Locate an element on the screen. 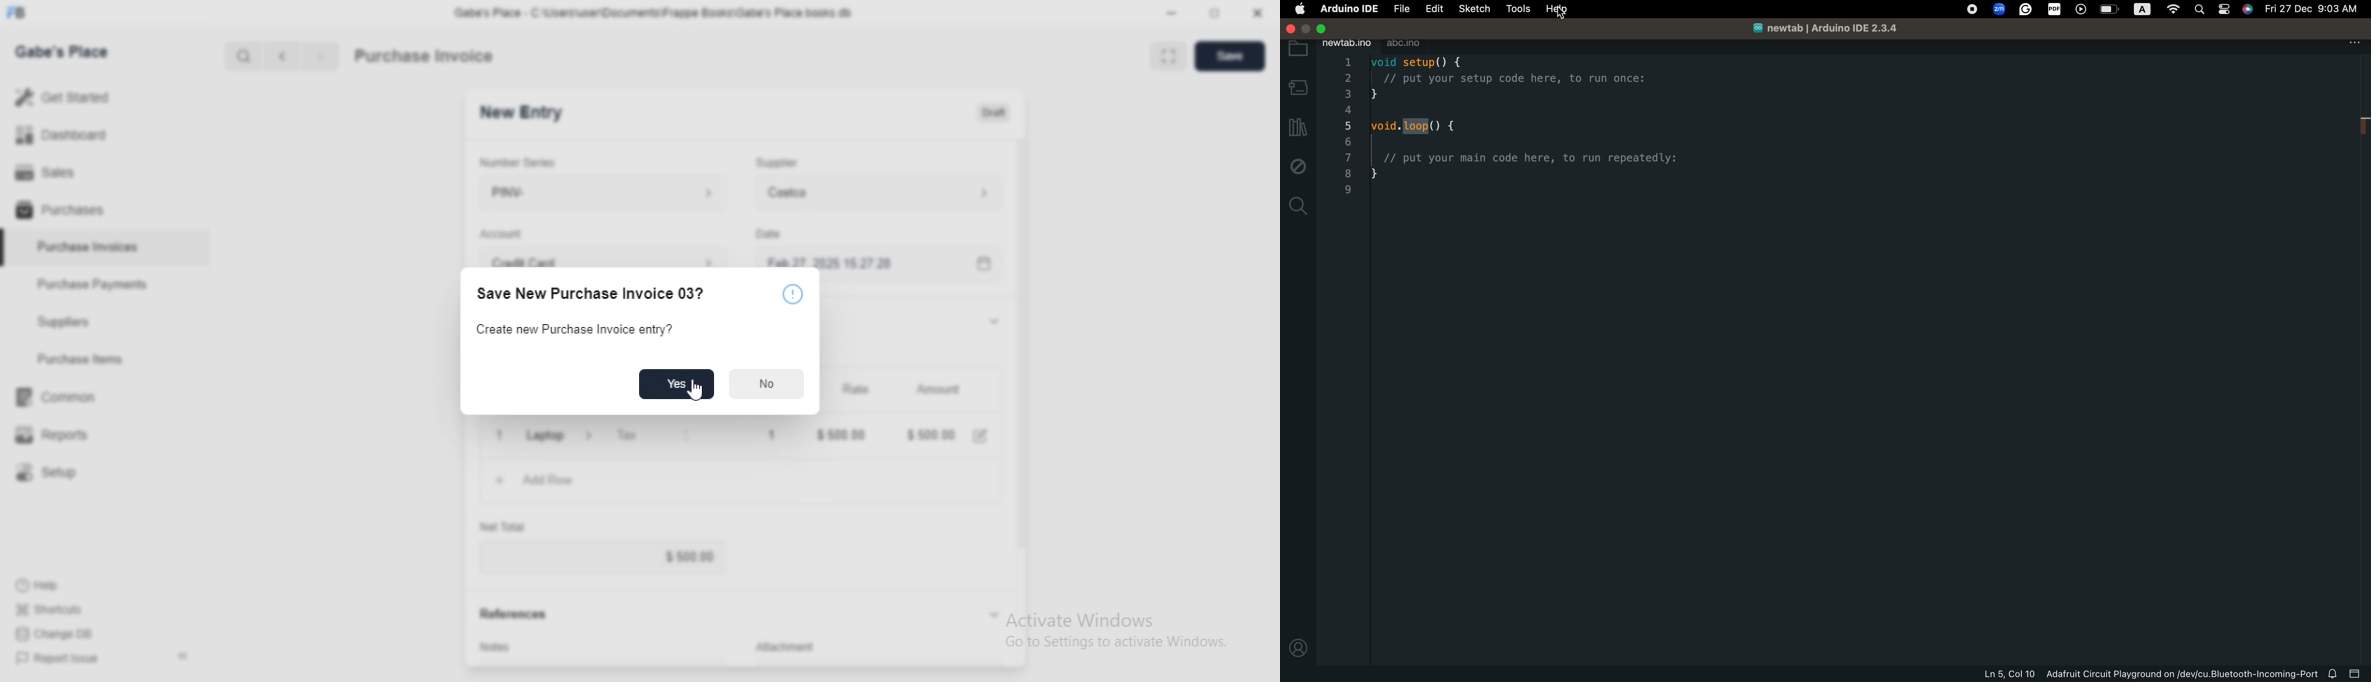  close slide bar is located at coordinates (2356, 673).